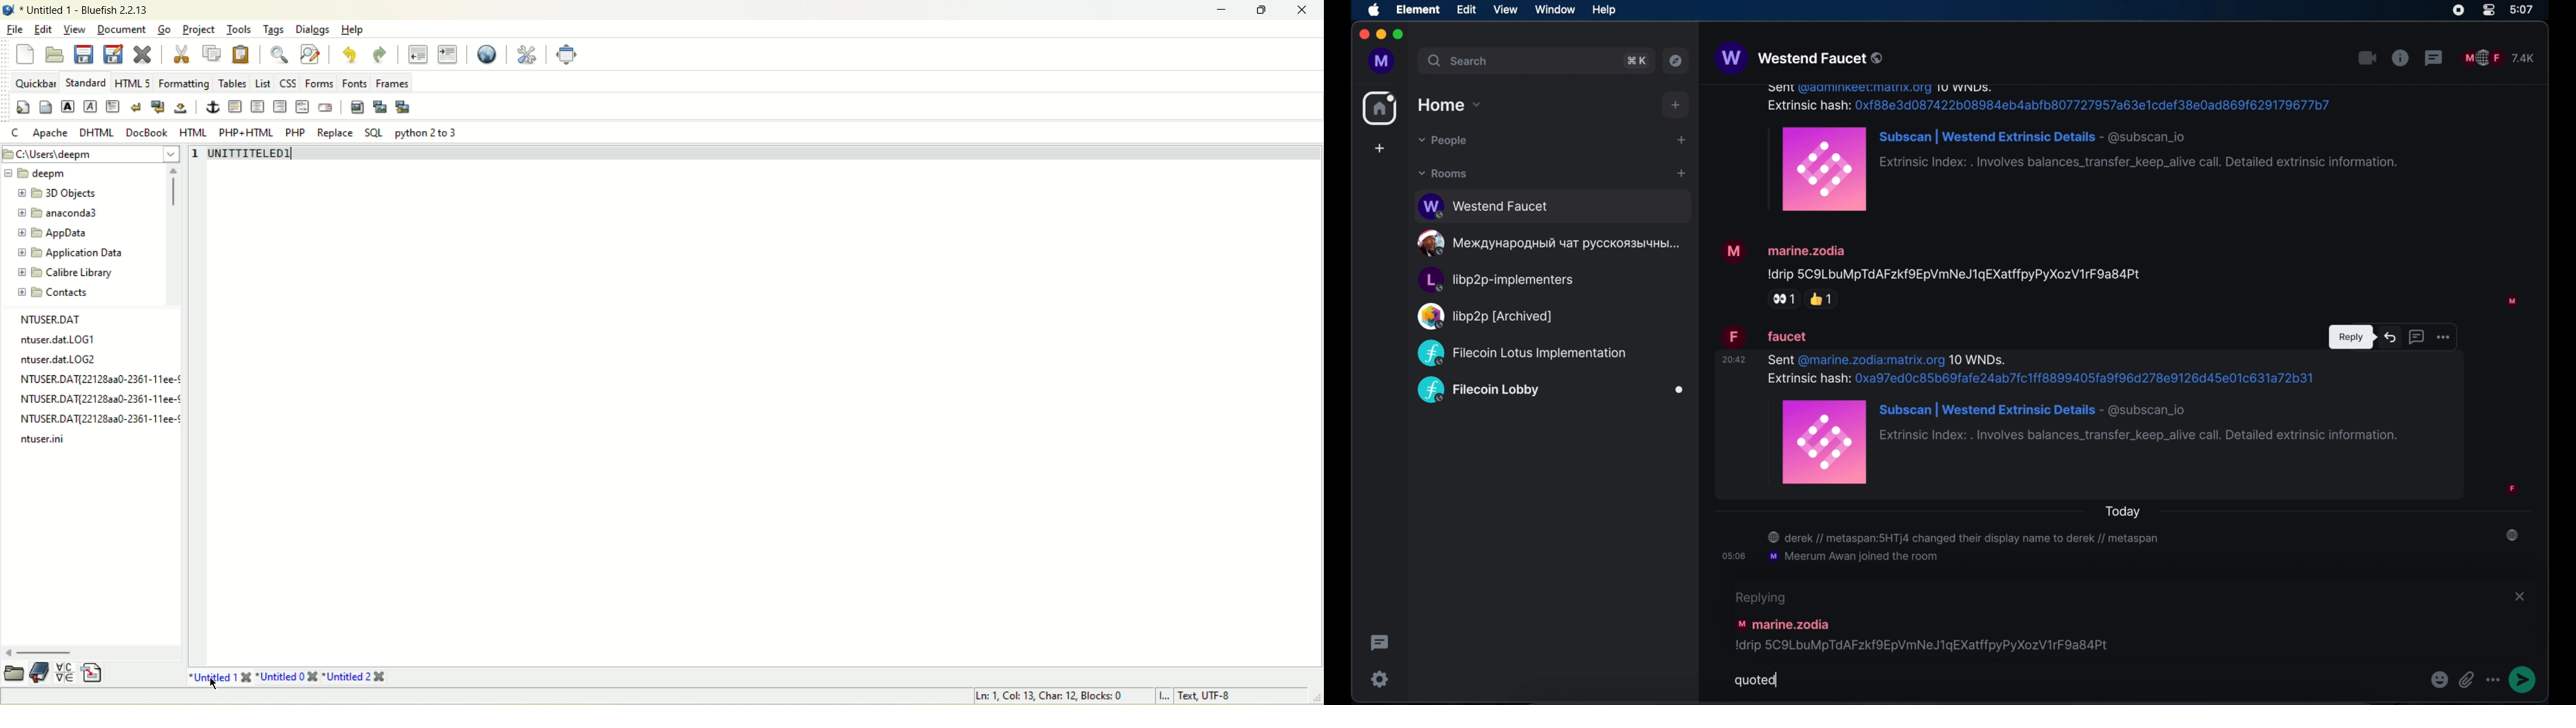 The height and width of the screenshot is (728, 2576). Describe the element at coordinates (92, 673) in the screenshot. I see `insert file` at that location.